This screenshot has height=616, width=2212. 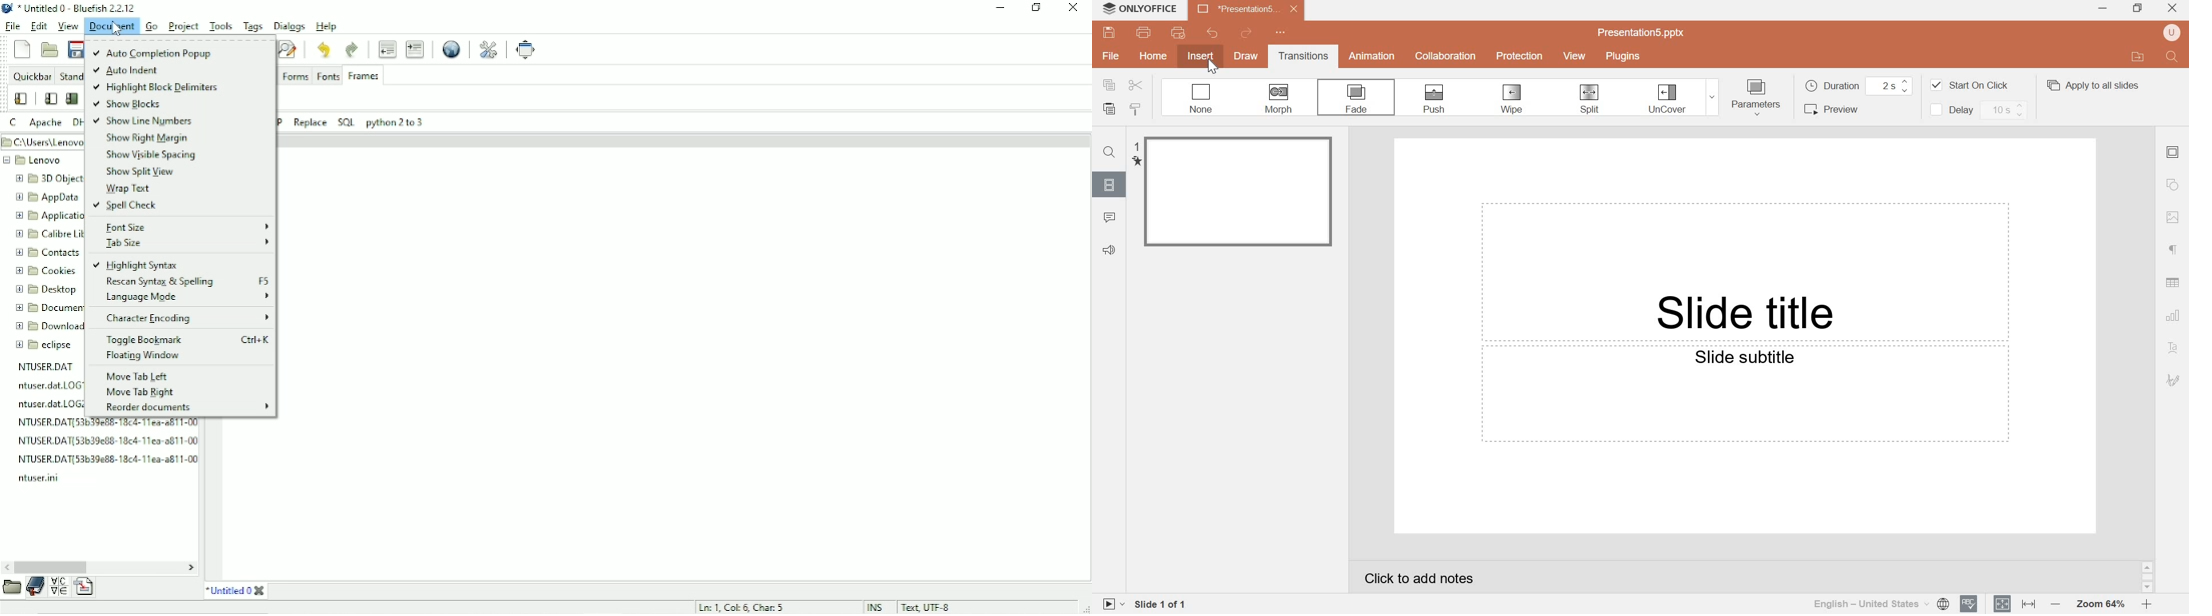 What do you see at coordinates (1511, 98) in the screenshot?
I see `Wipe` at bounding box center [1511, 98].